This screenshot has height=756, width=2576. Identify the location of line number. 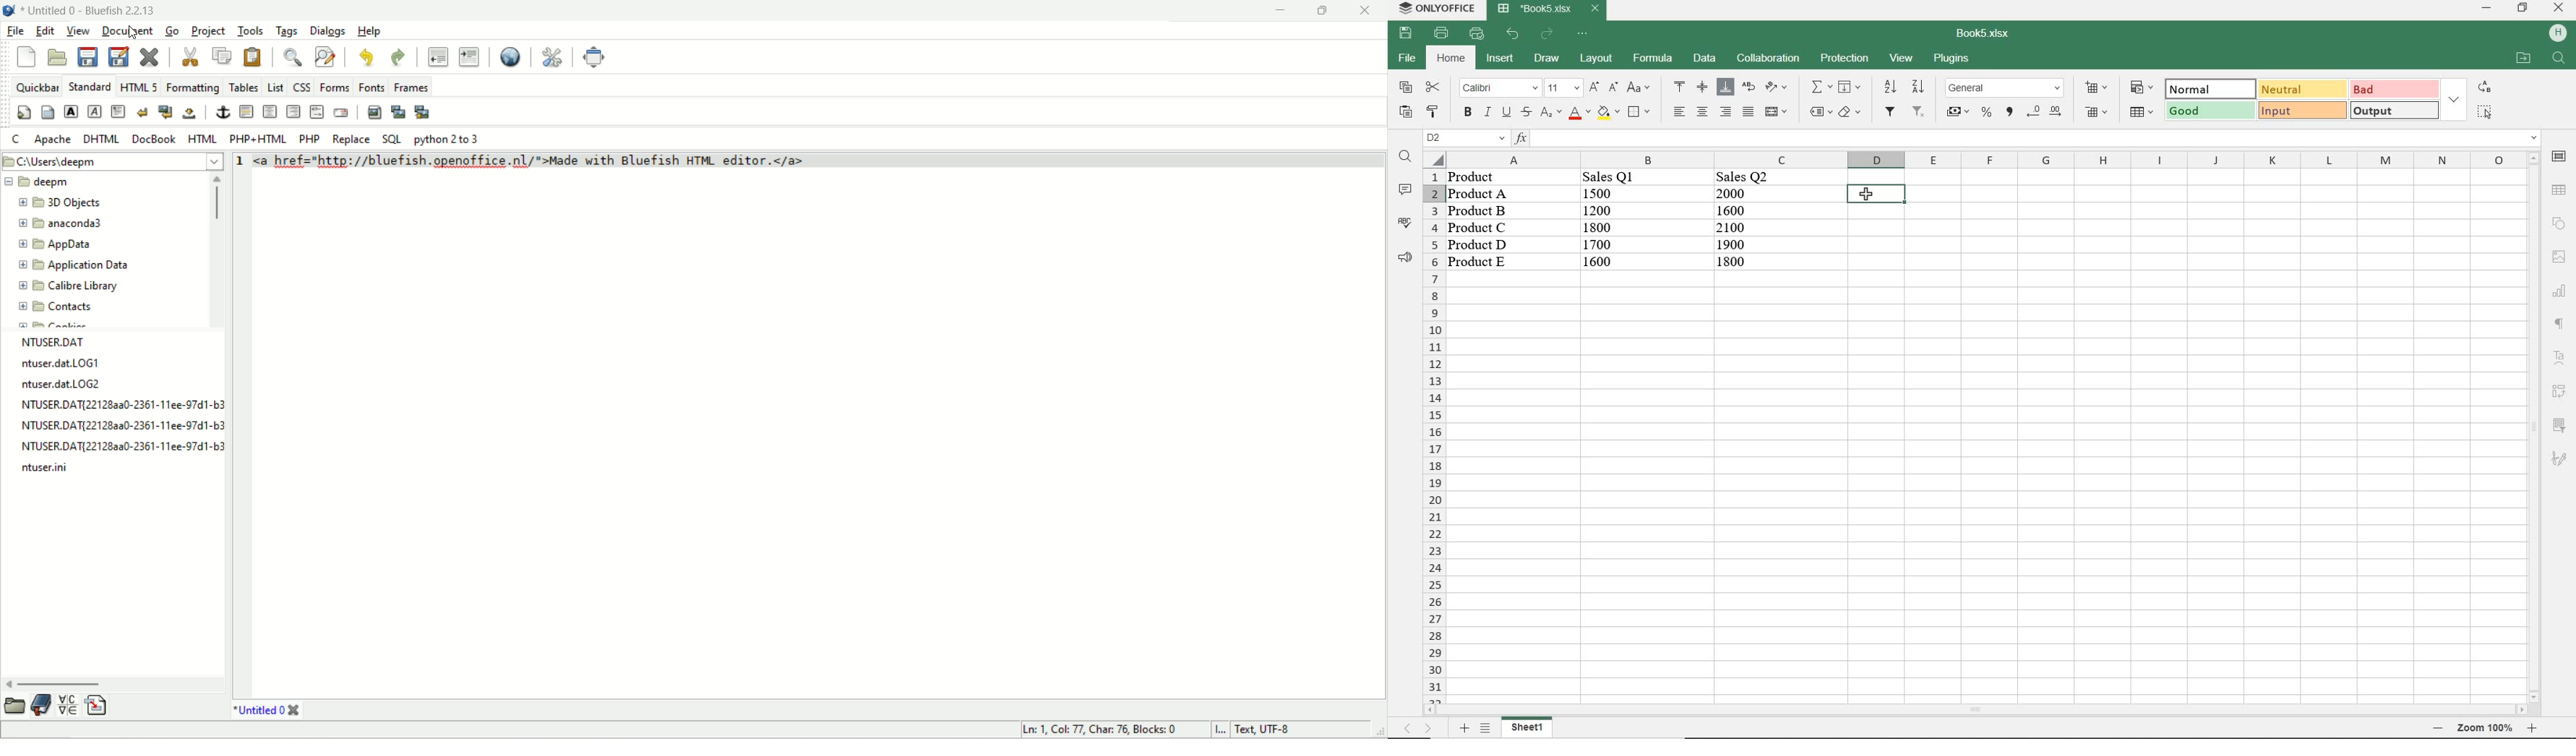
(243, 161).